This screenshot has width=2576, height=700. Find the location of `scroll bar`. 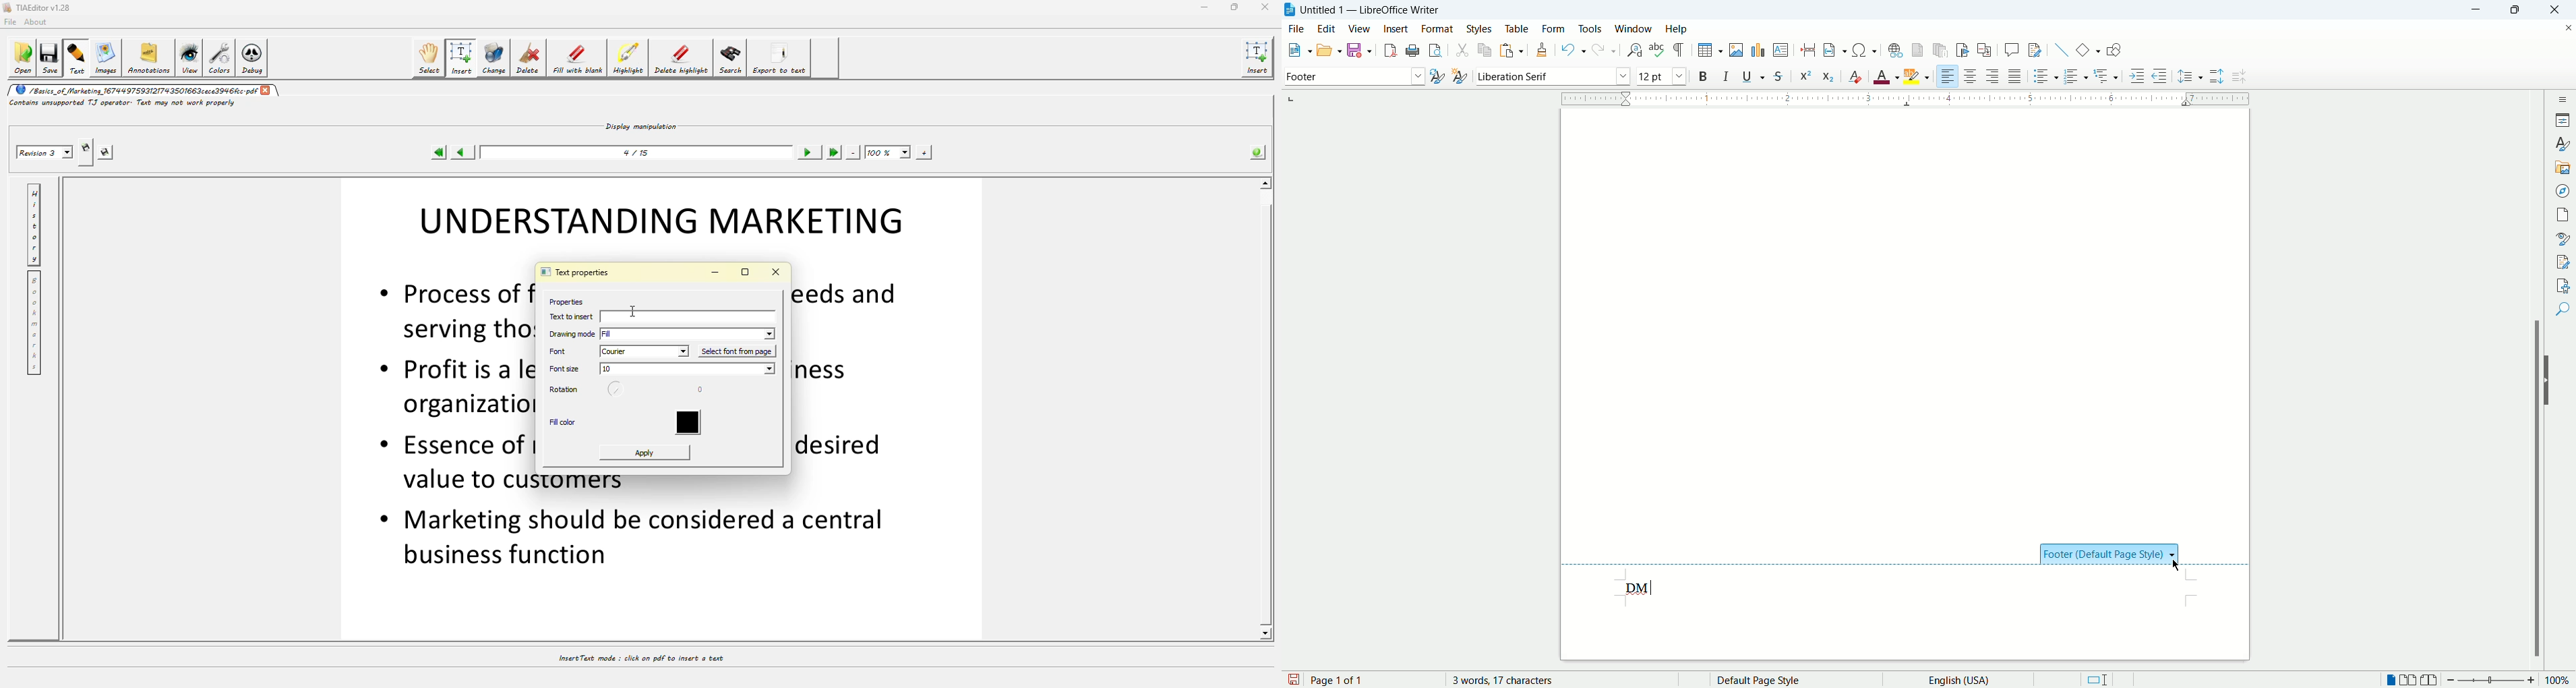

scroll bar is located at coordinates (2539, 379).